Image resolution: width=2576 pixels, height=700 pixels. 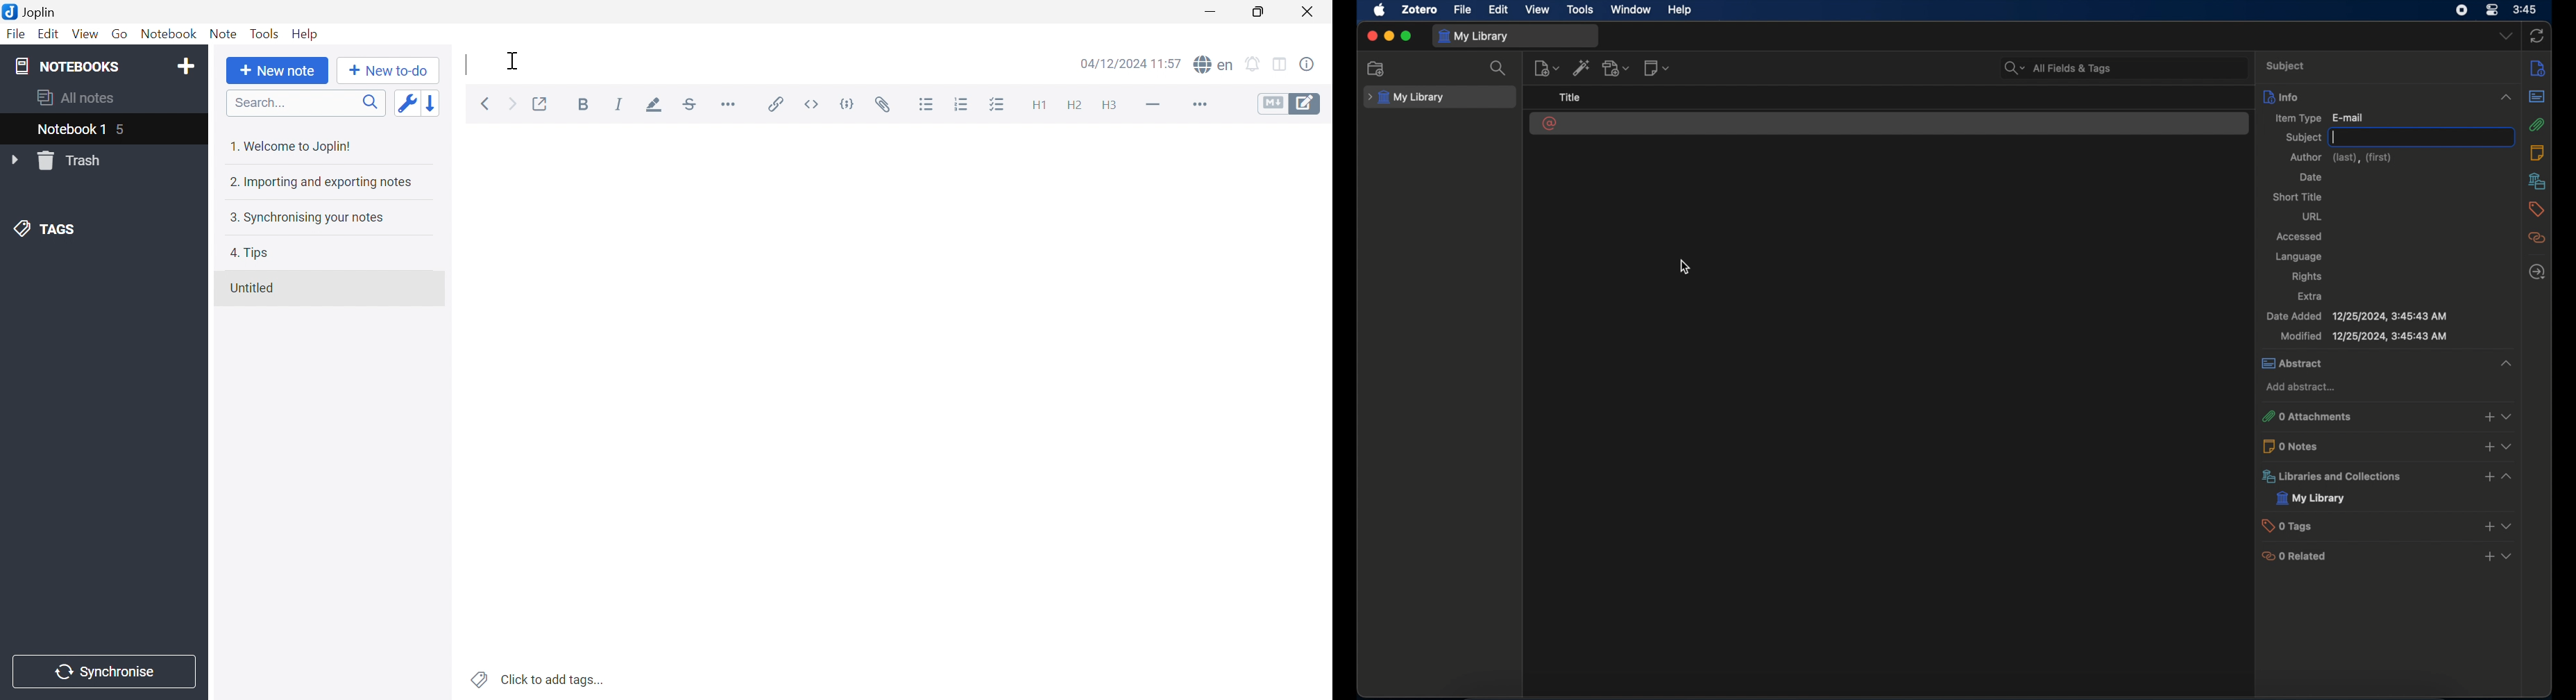 What do you see at coordinates (2297, 257) in the screenshot?
I see `language` at bounding box center [2297, 257].